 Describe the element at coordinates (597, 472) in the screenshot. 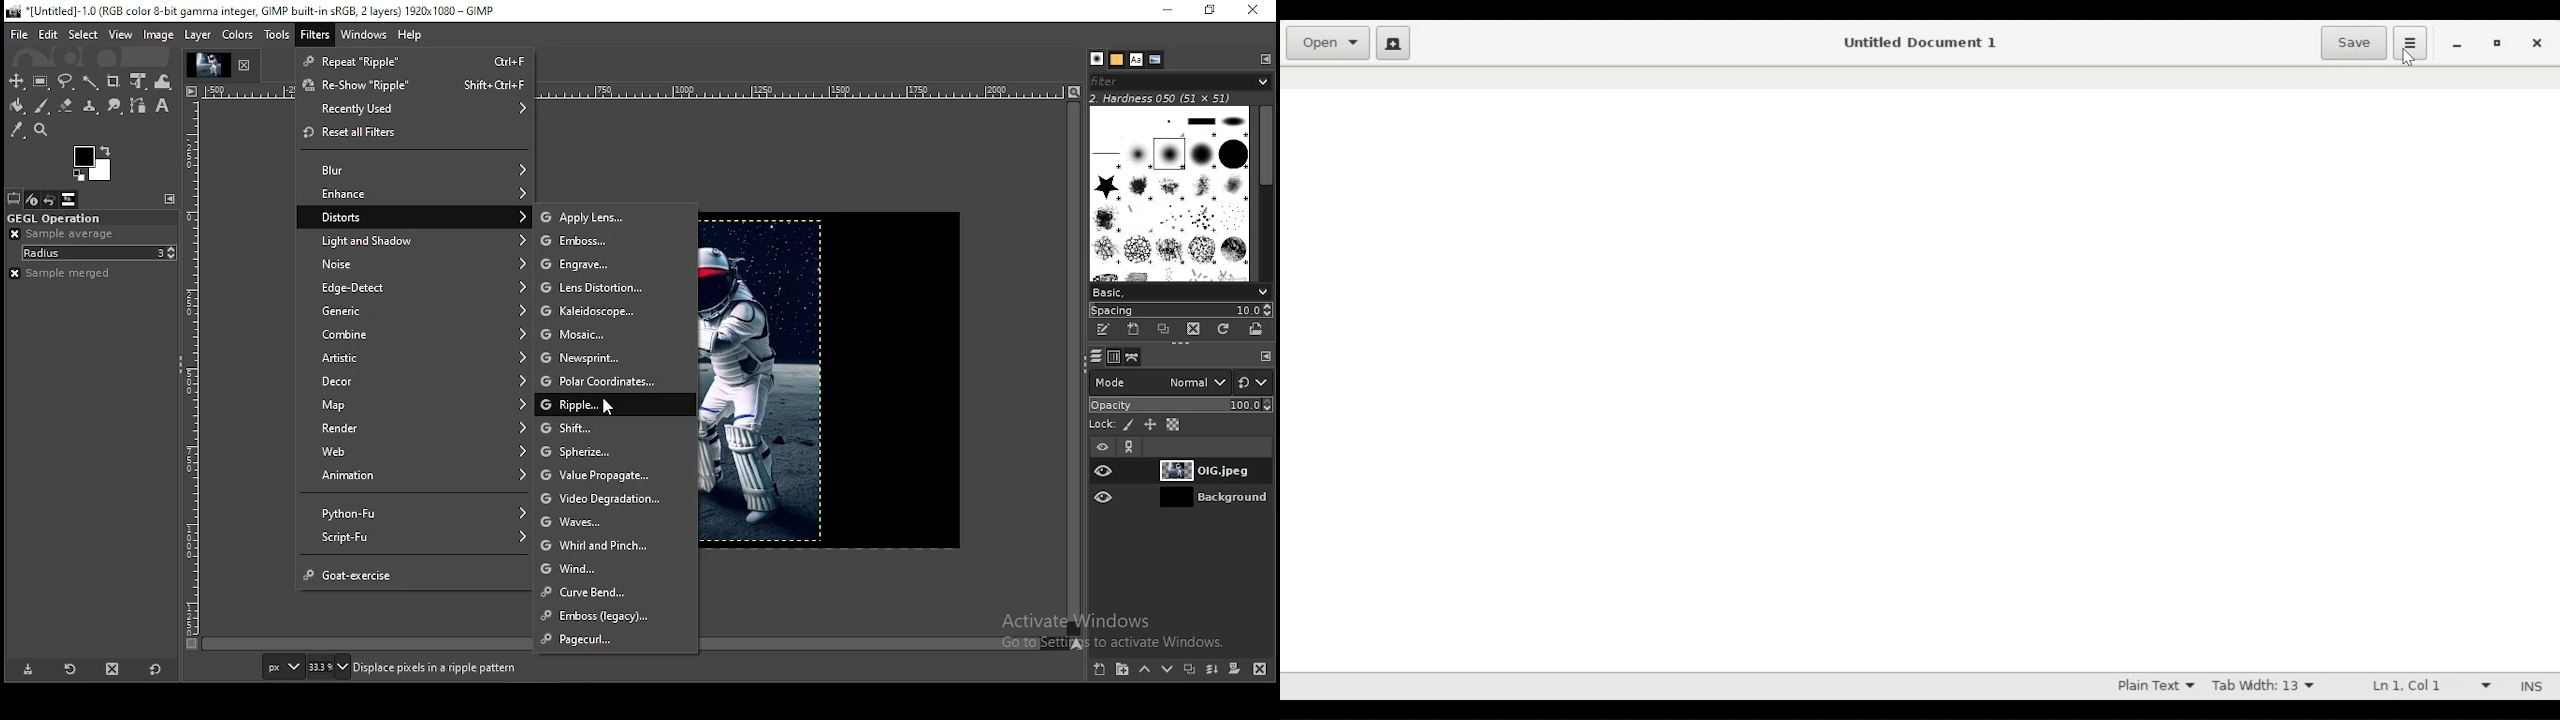

I see `value propagate` at that location.